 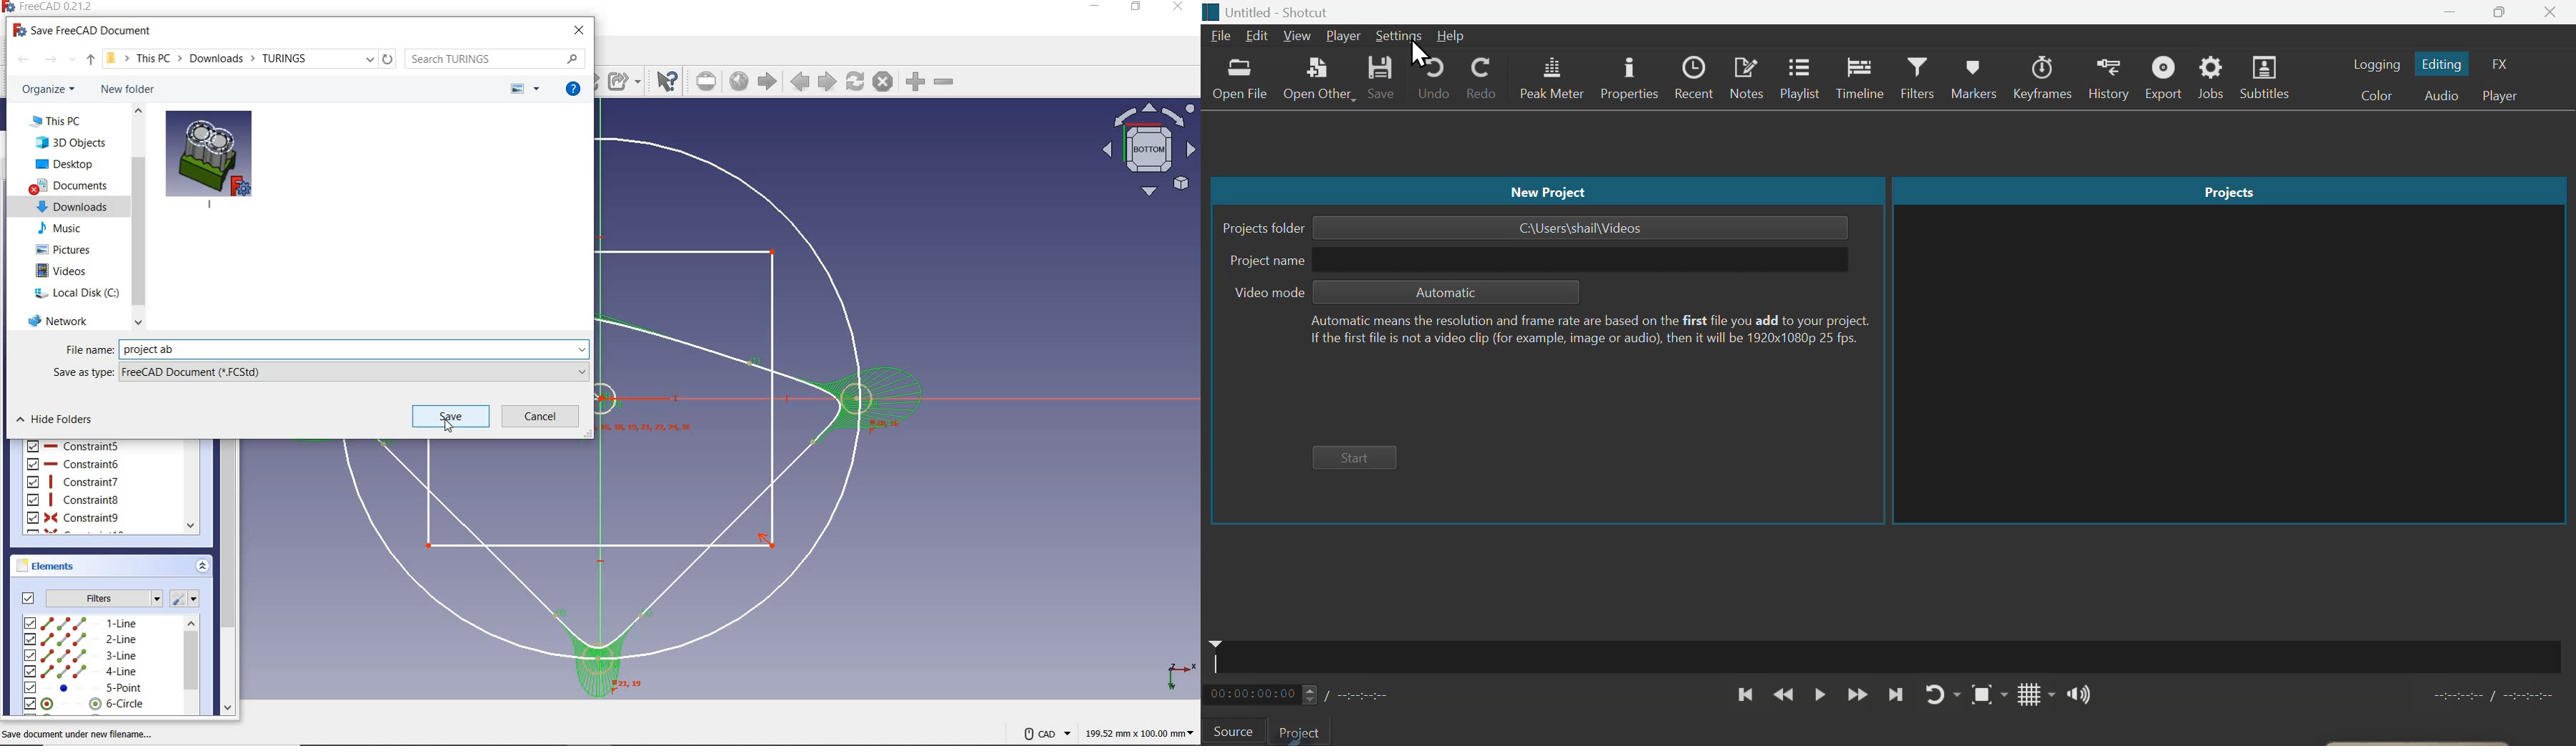 I want to click on CAD NAVIGATION STYLE, so click(x=1040, y=732).